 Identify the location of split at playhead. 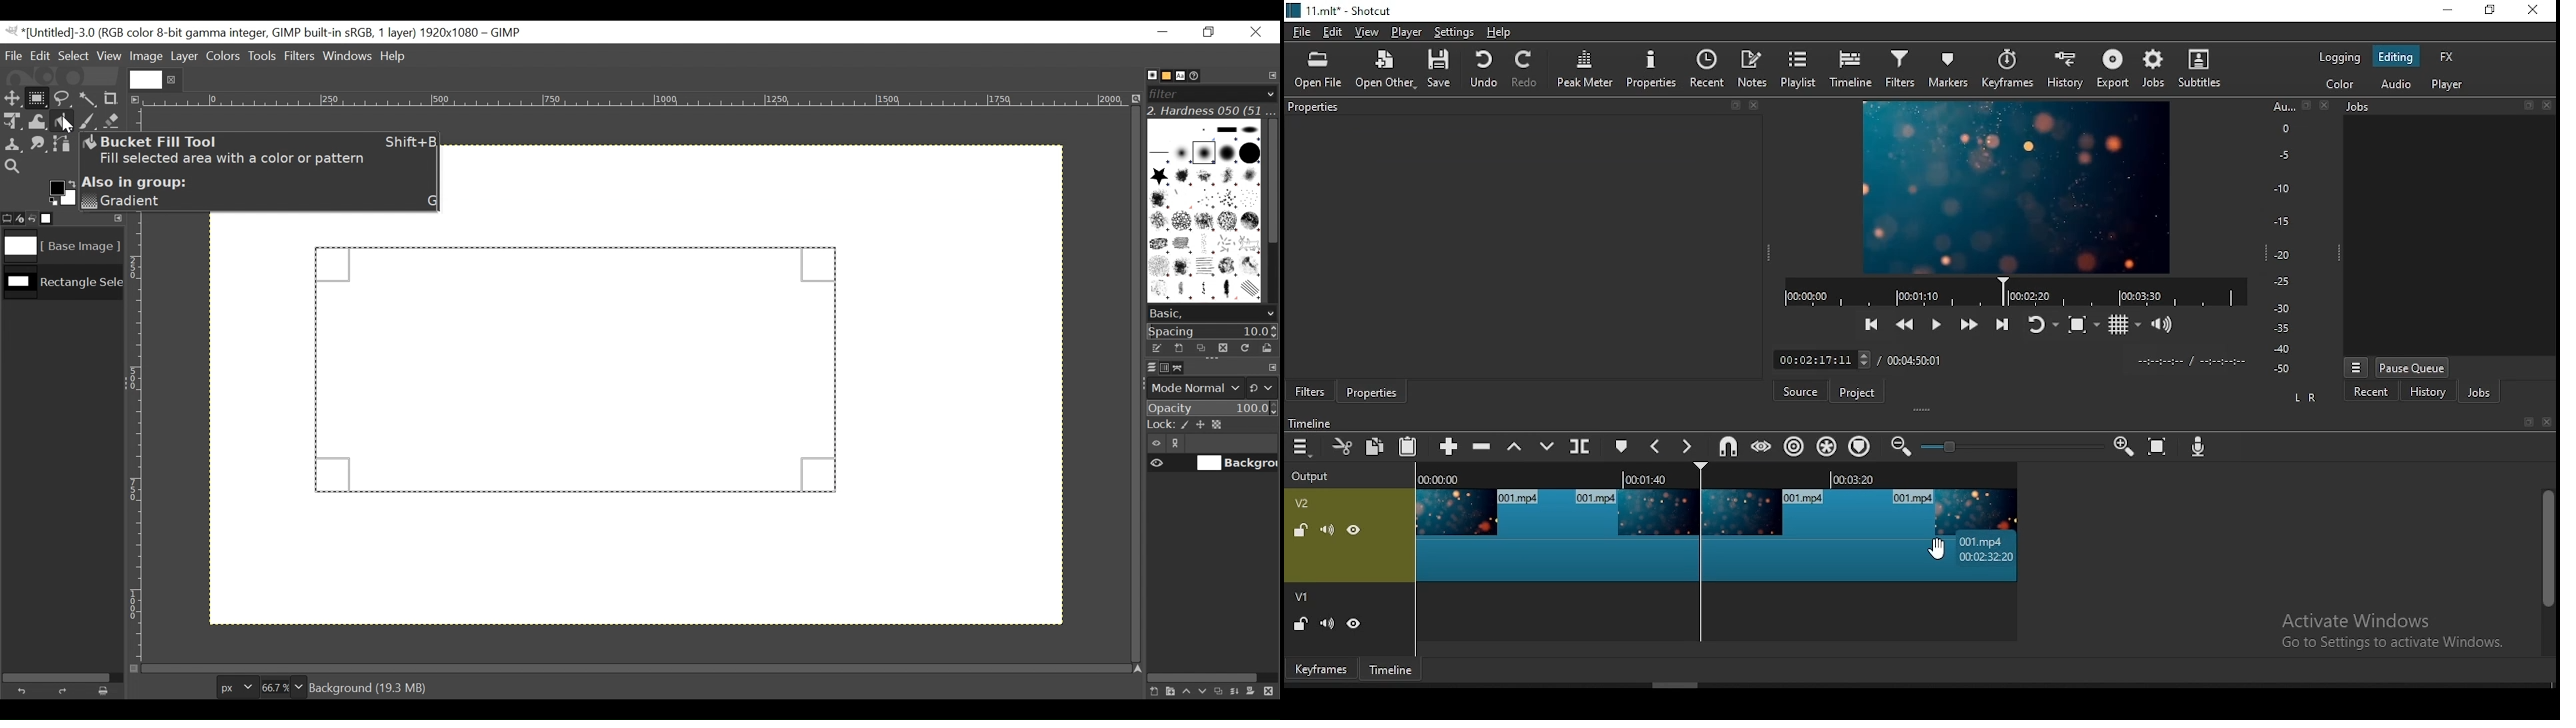
(1582, 446).